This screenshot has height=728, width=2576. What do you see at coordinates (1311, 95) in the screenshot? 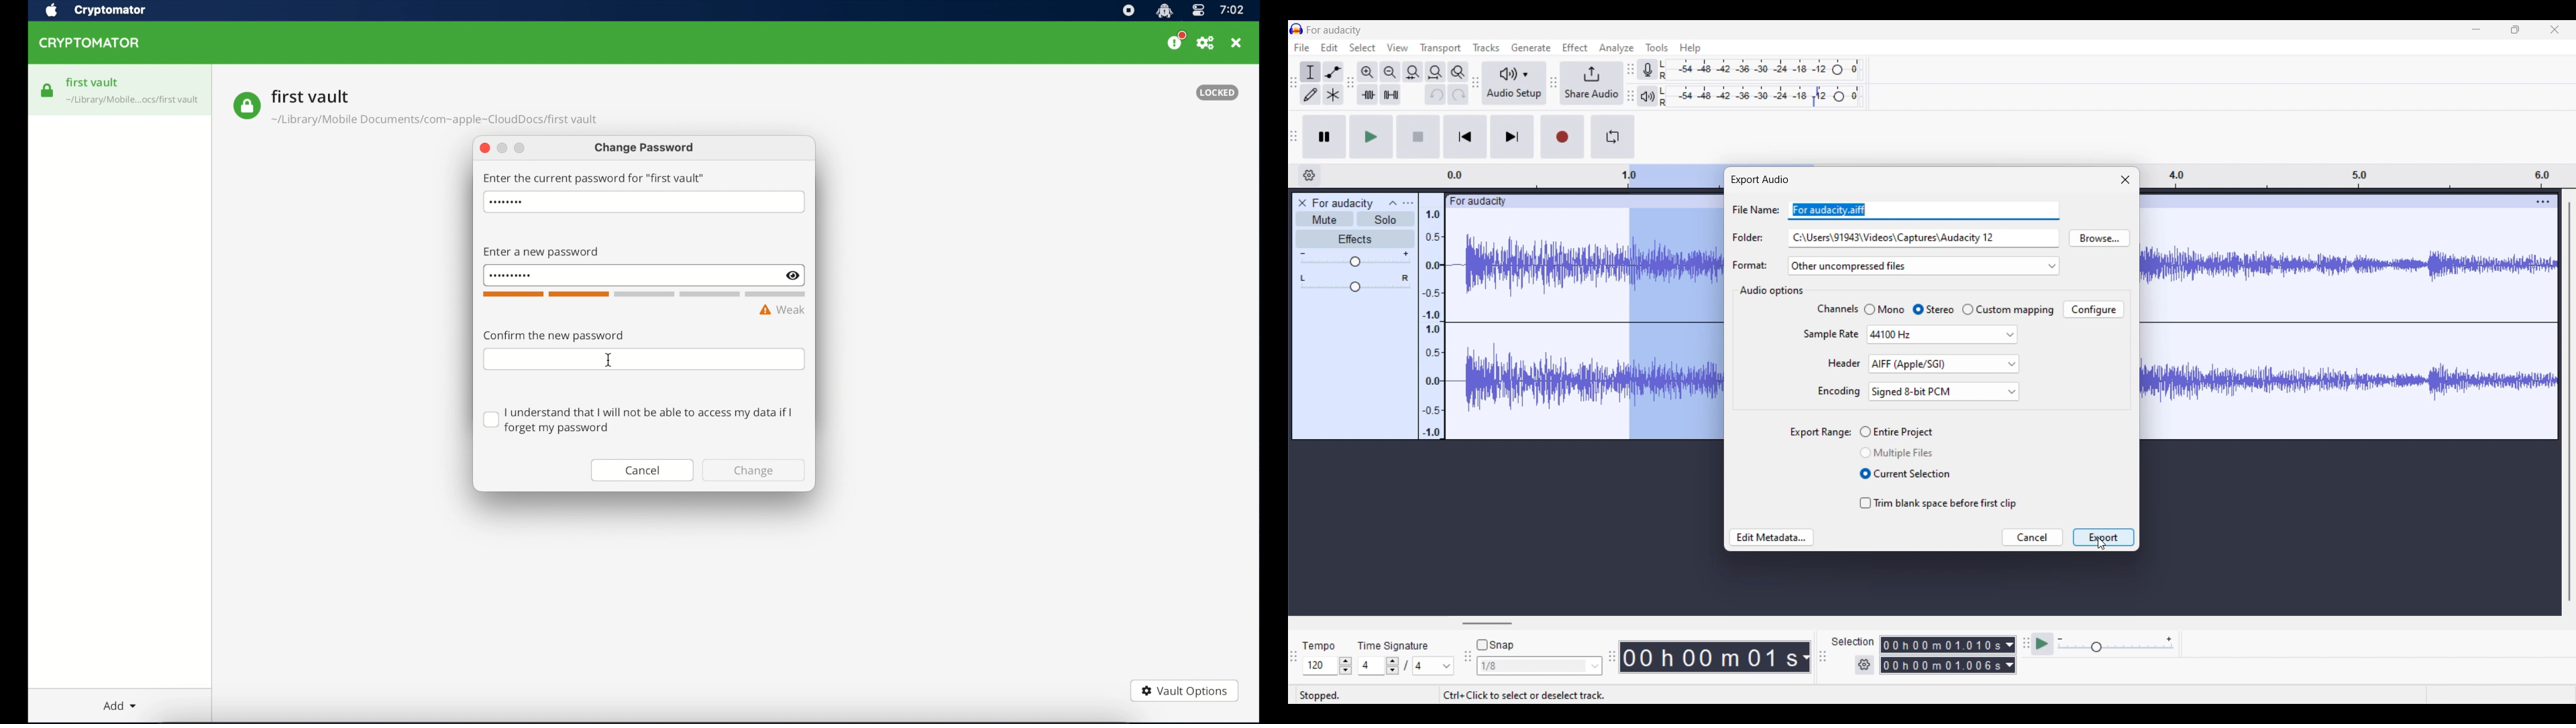
I see `Draw tool` at bounding box center [1311, 95].